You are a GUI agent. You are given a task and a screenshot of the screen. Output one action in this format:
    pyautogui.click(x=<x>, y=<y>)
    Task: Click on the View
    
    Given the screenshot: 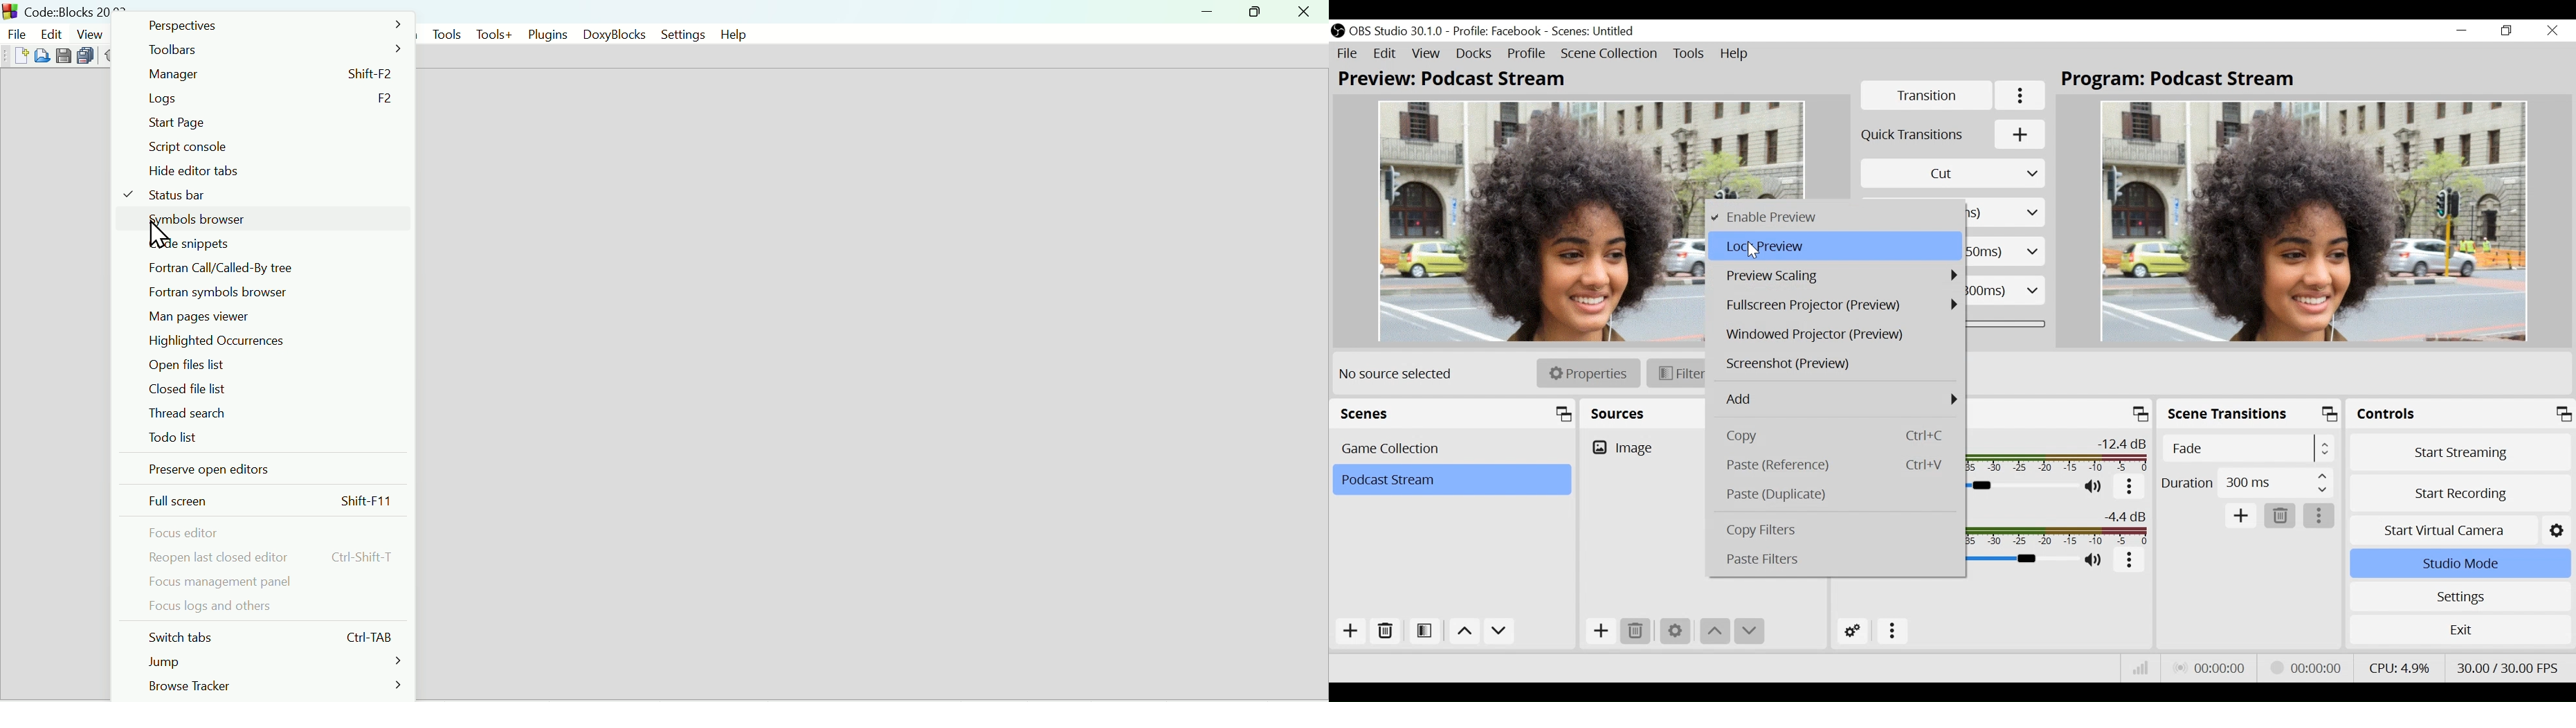 What is the action you would take?
    pyautogui.click(x=1426, y=54)
    